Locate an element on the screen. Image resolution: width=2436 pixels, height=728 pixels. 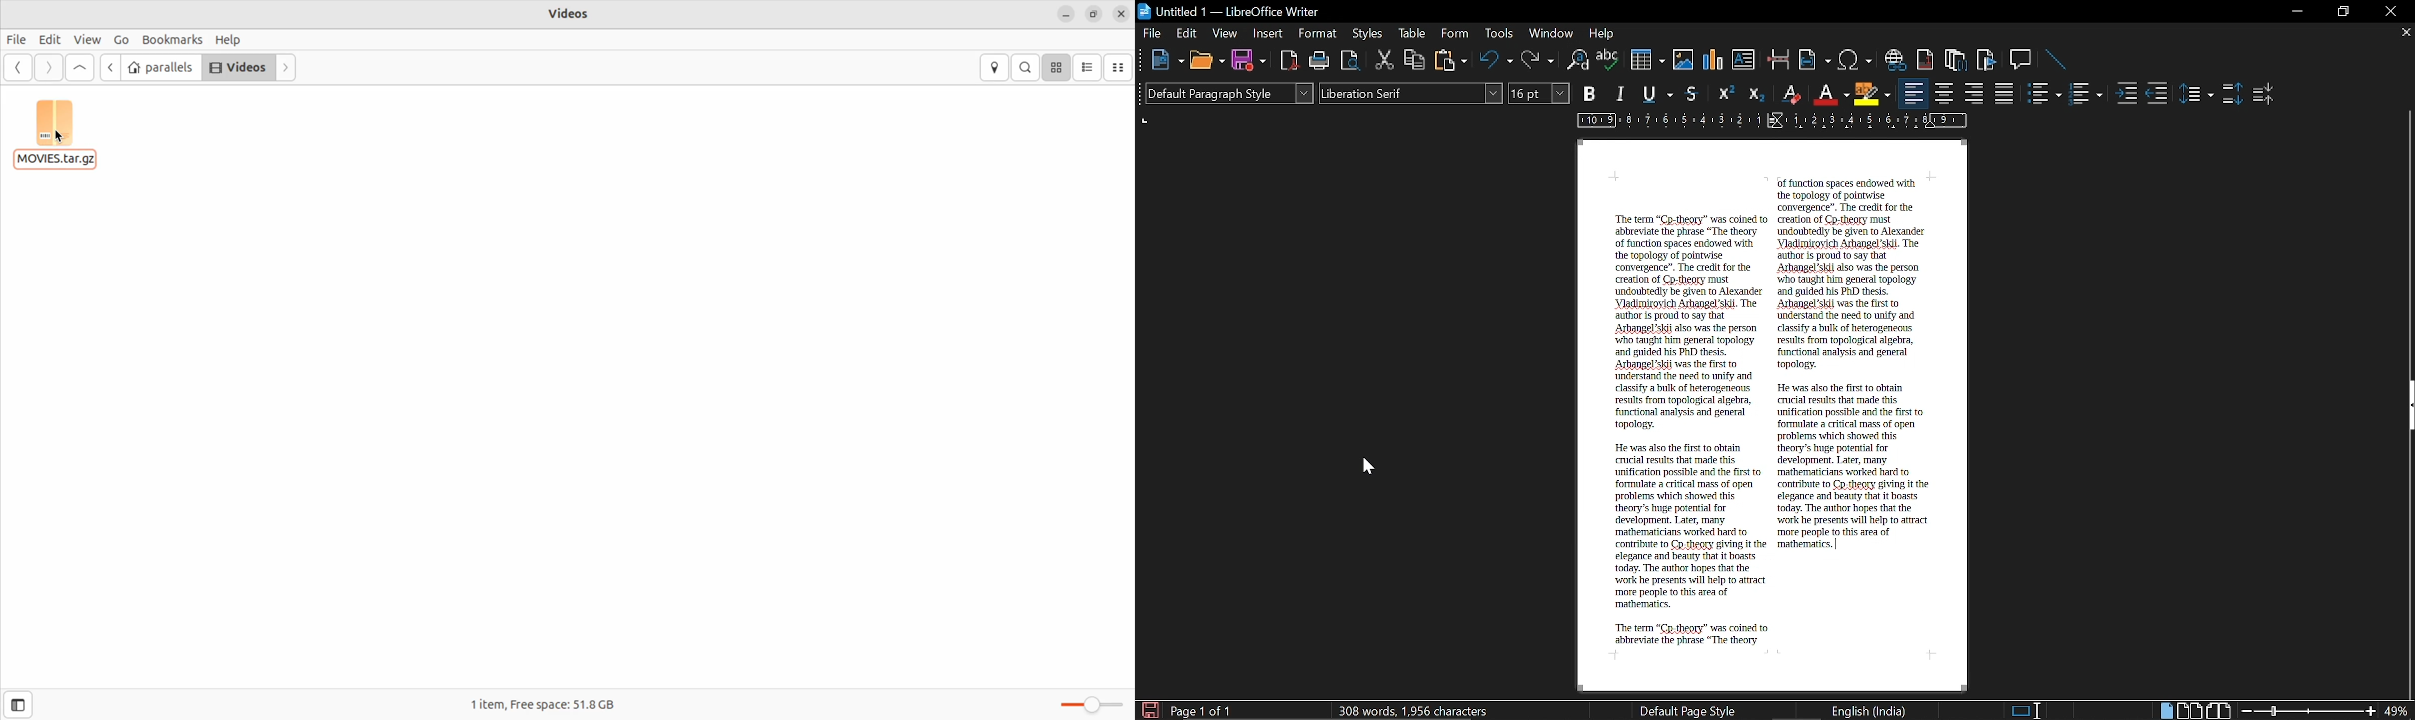
View is located at coordinates (1223, 34).